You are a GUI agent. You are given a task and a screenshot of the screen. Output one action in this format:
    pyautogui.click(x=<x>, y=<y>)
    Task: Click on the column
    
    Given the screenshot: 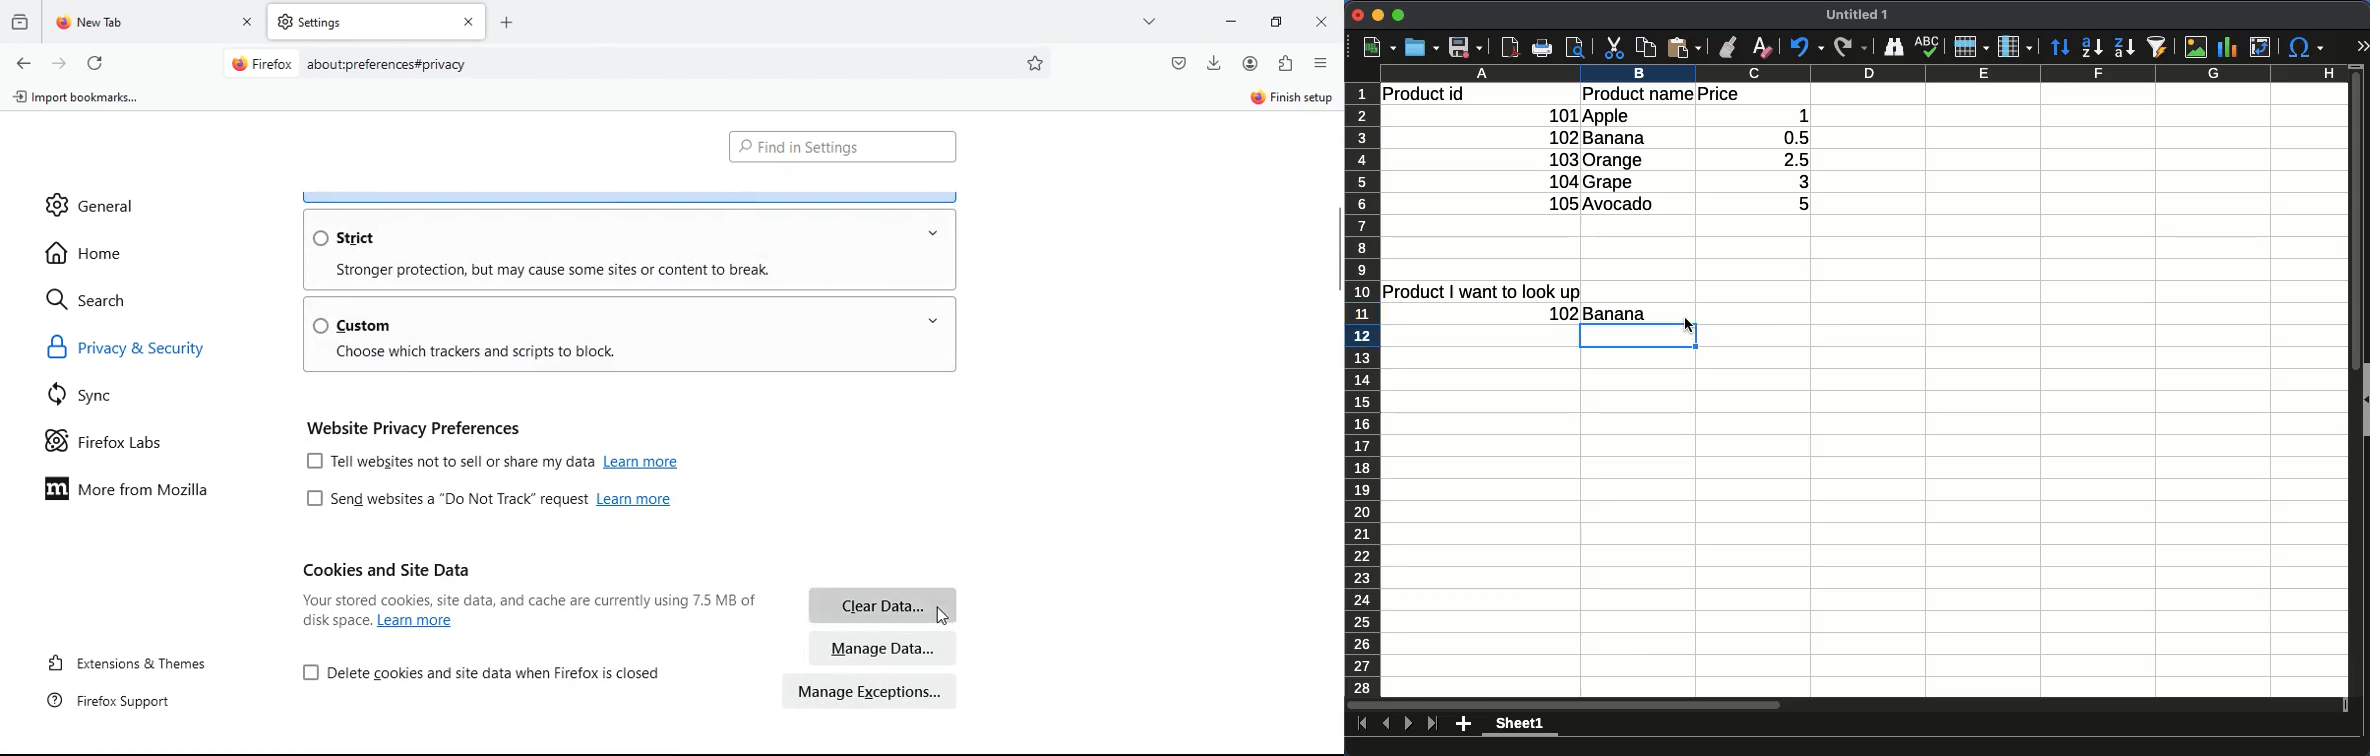 What is the action you would take?
    pyautogui.click(x=2015, y=47)
    